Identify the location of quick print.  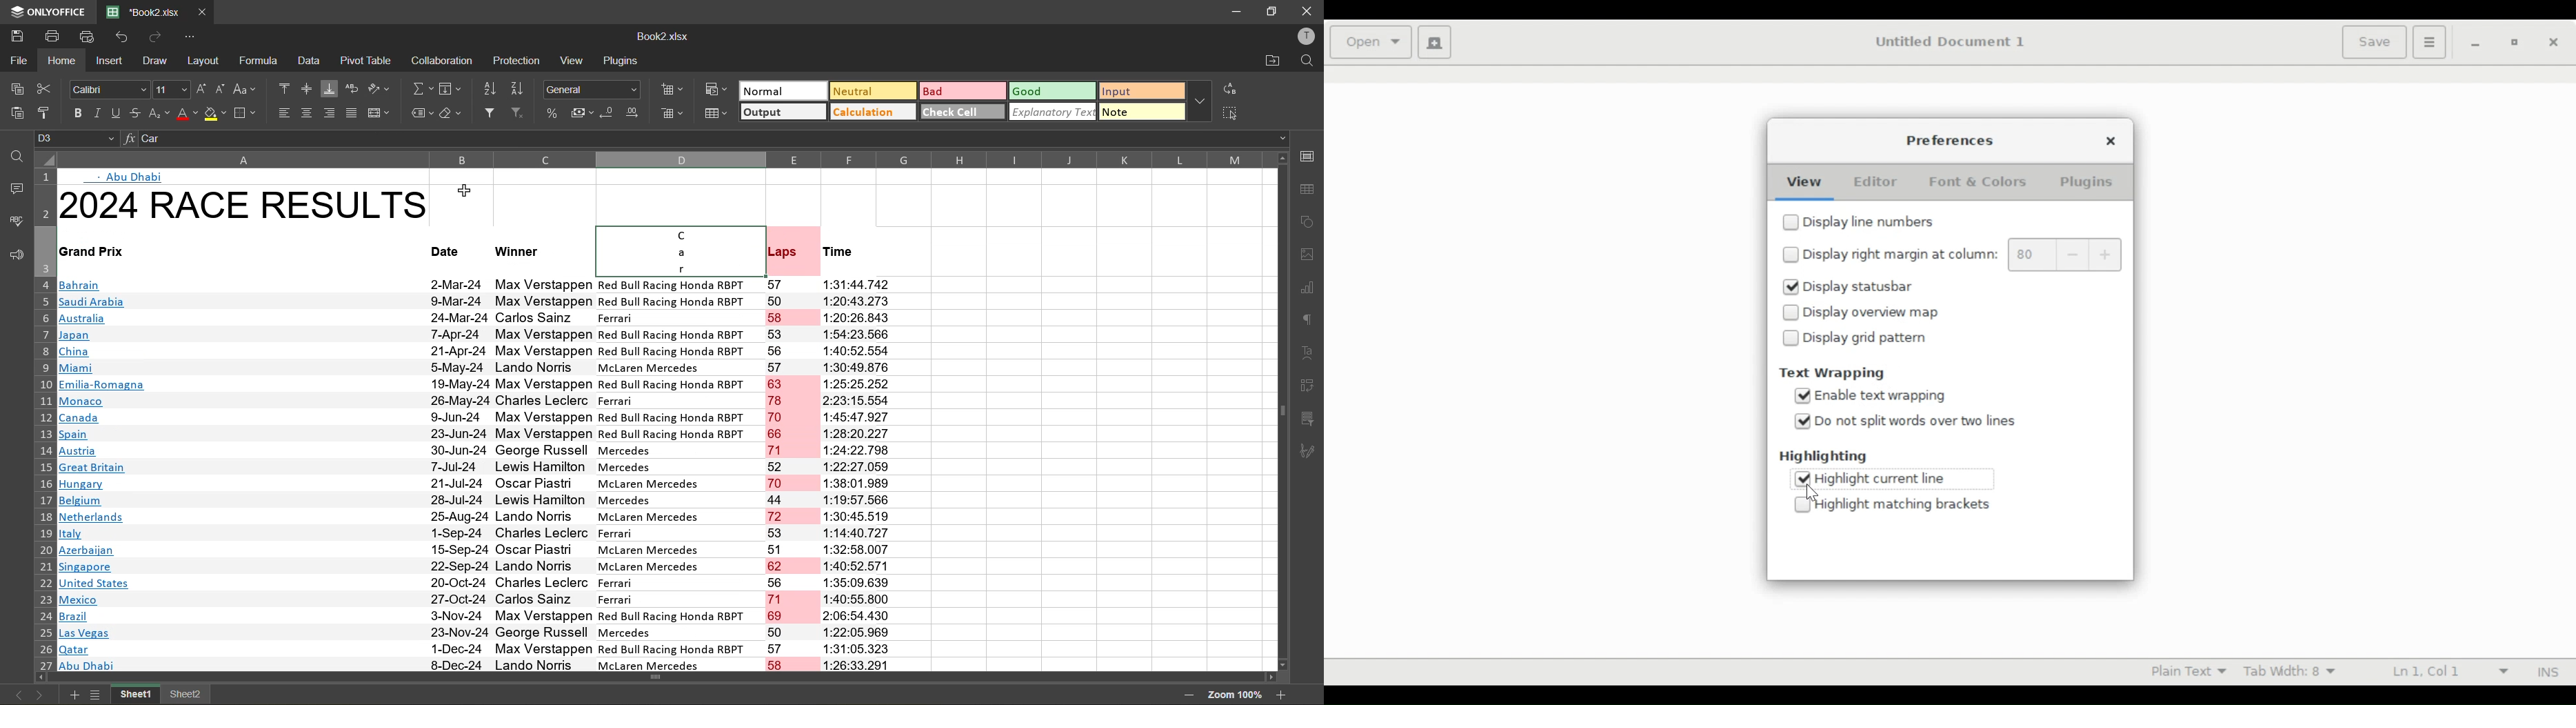
(87, 34).